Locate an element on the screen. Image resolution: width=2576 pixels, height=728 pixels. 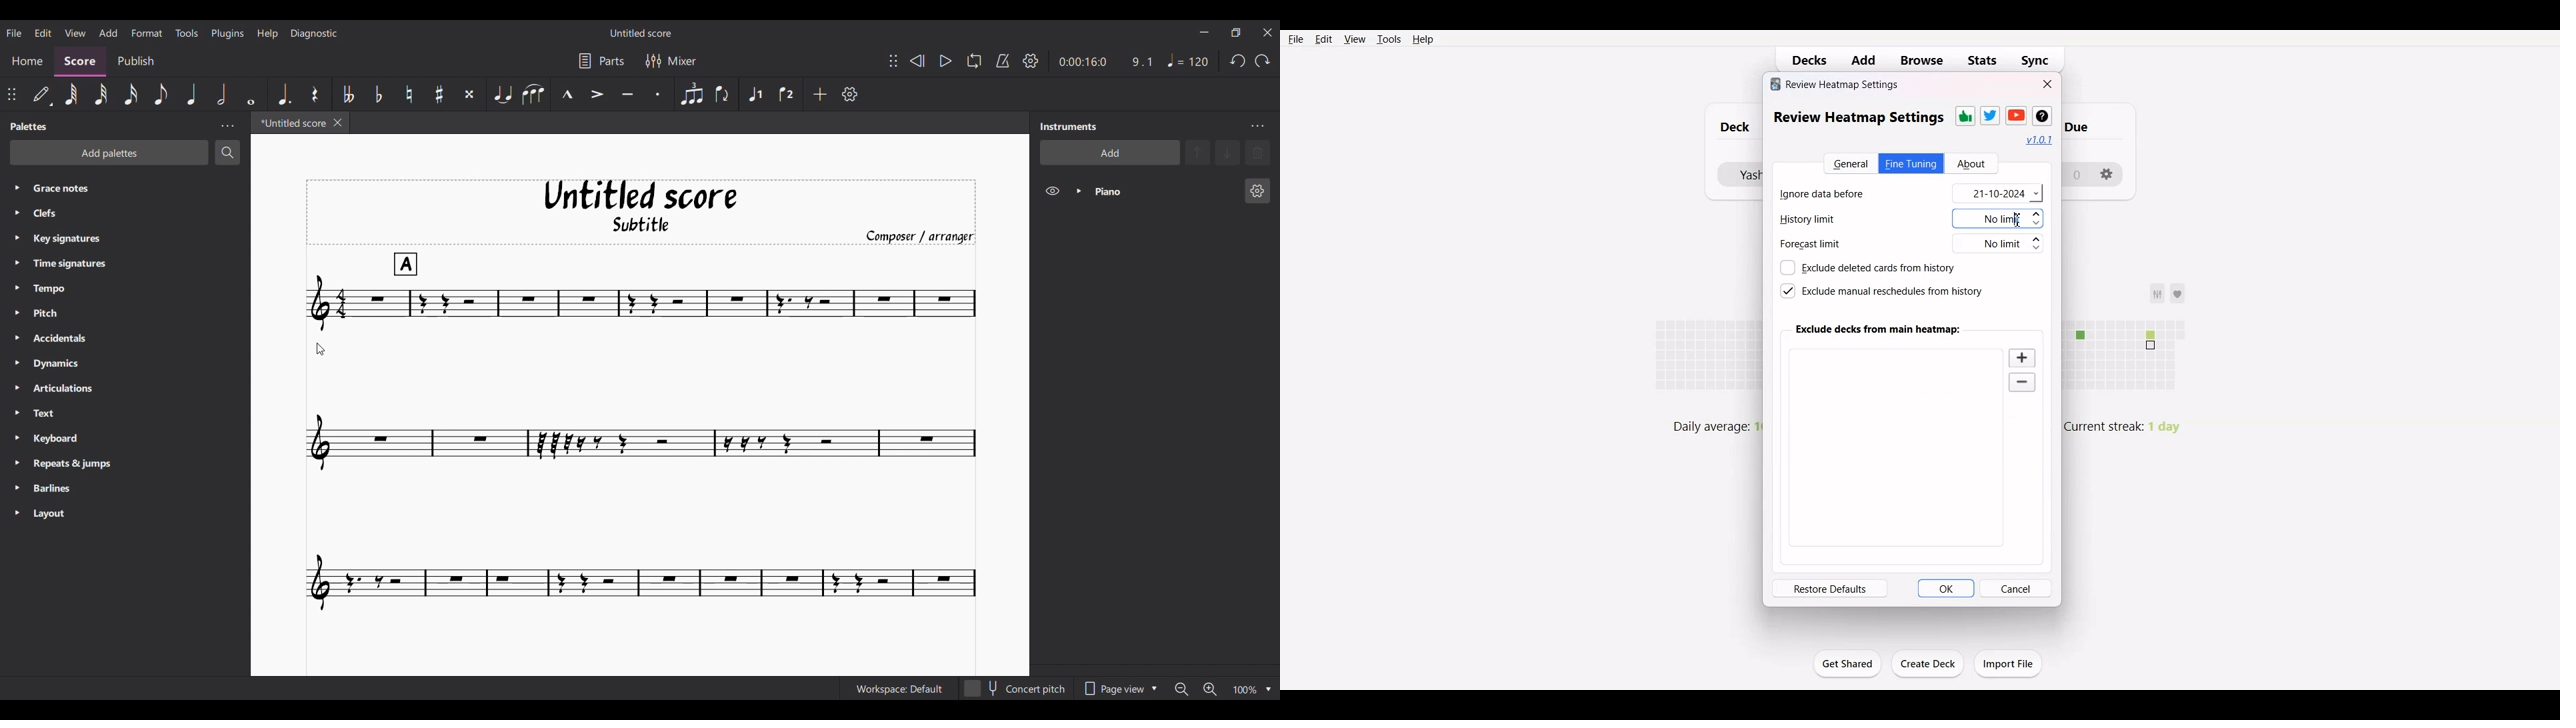
Sync is located at coordinates (2042, 58).